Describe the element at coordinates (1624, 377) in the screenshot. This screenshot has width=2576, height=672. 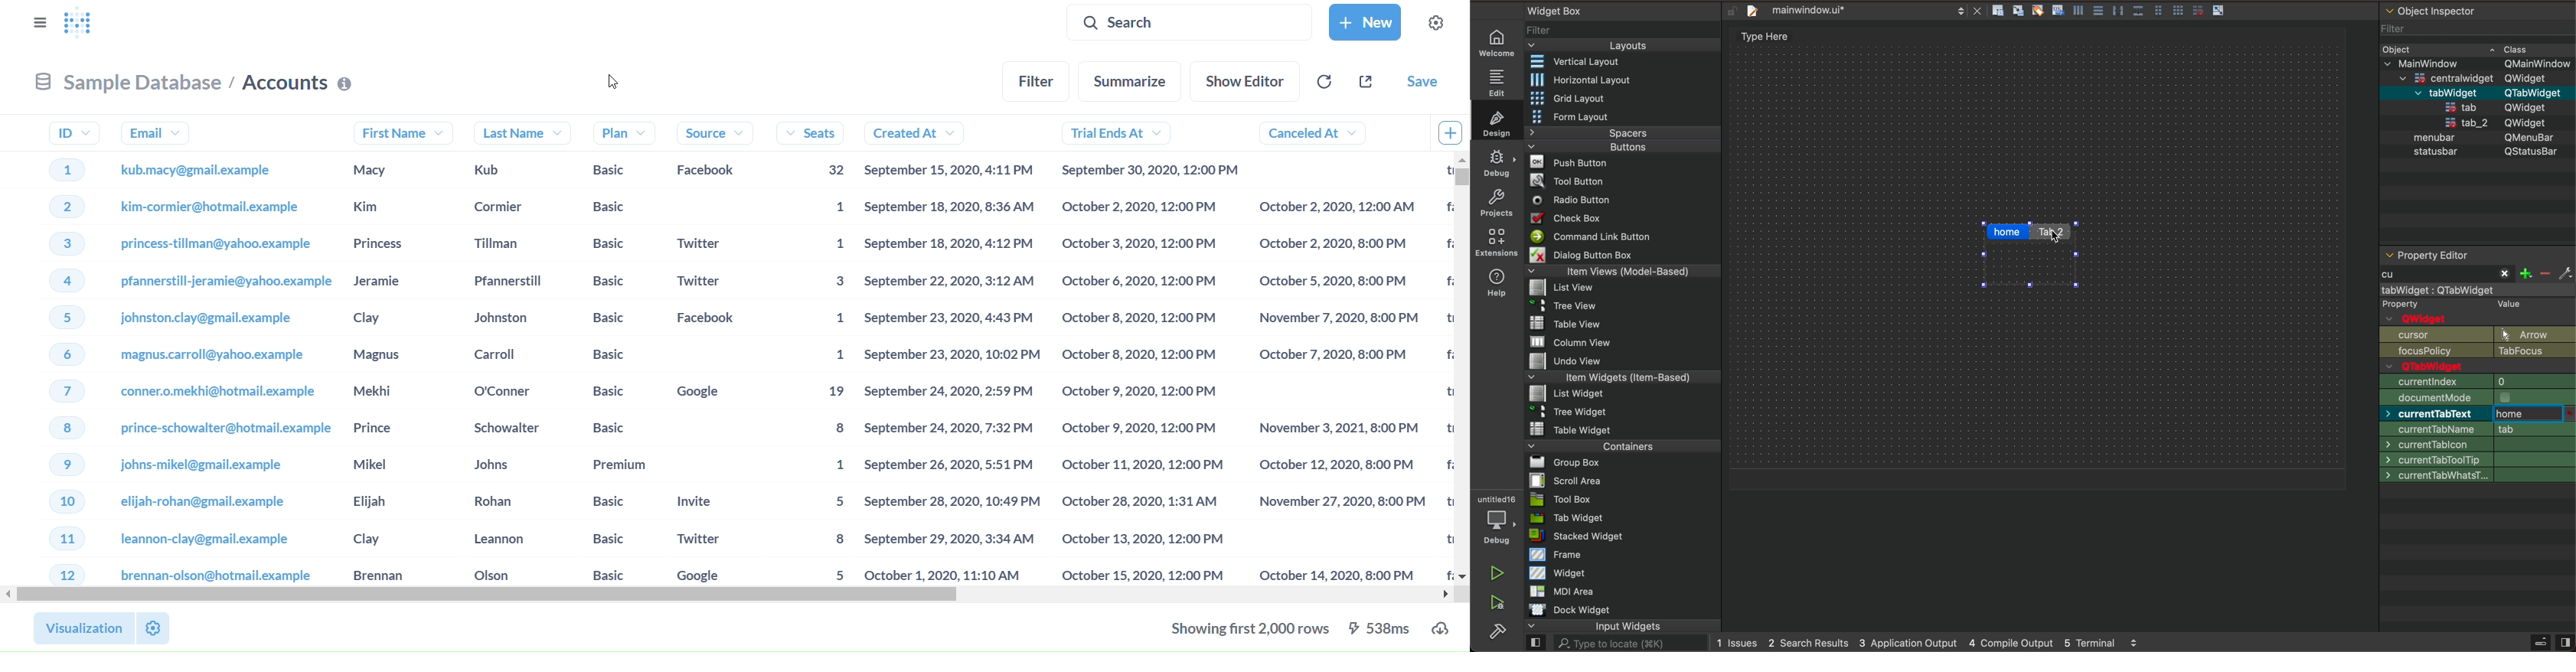
I see `Item Widgets (Item-Based)` at that location.